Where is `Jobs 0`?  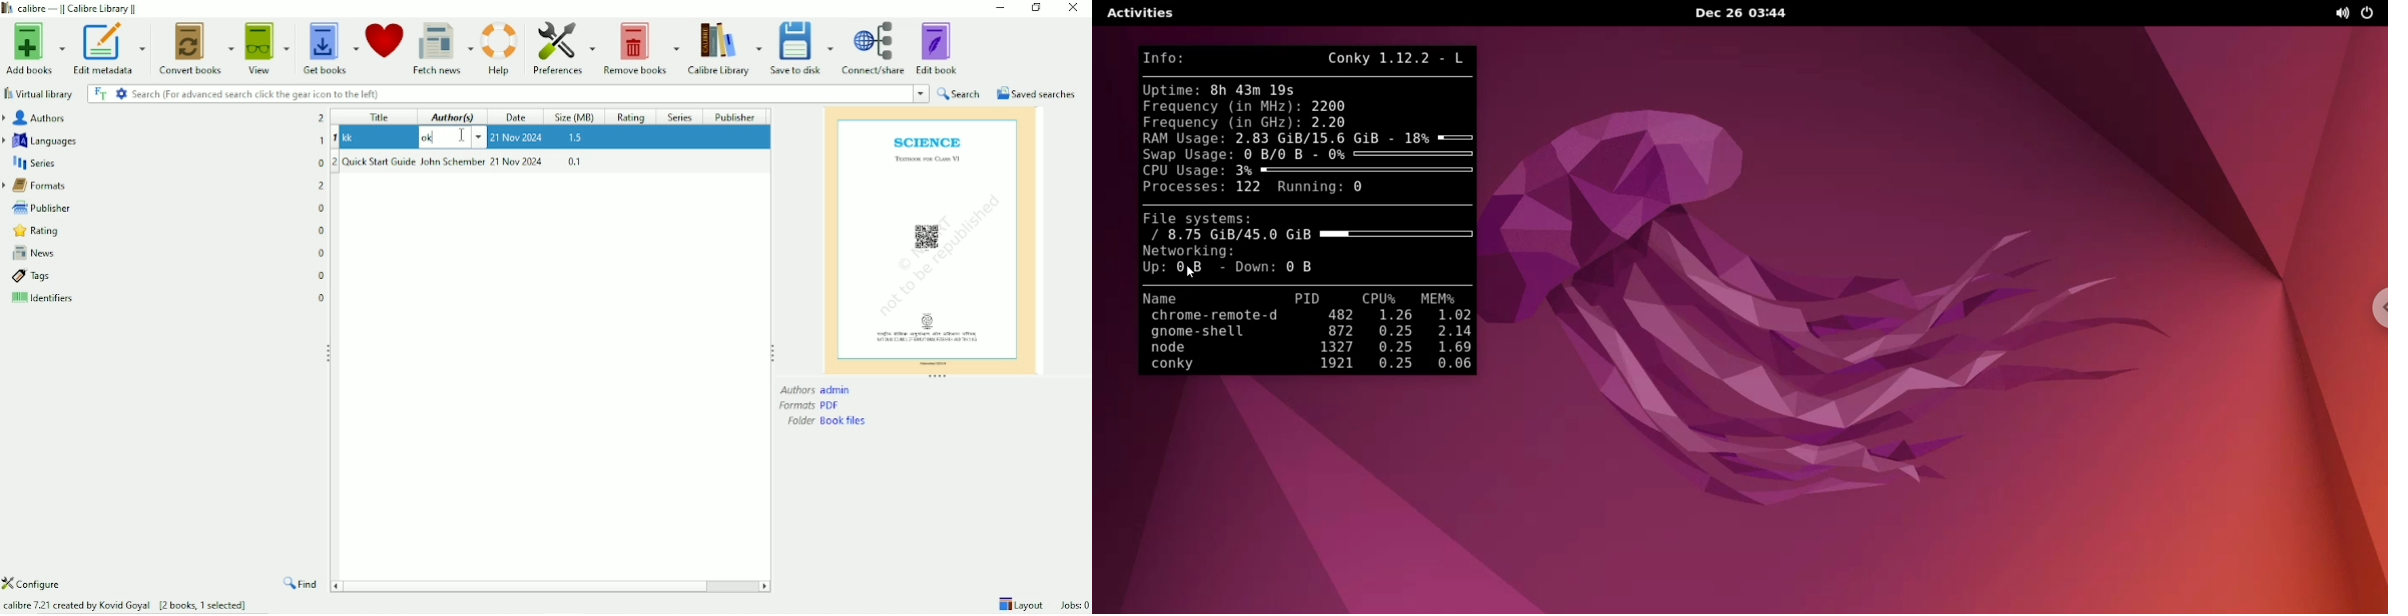 Jobs 0 is located at coordinates (1071, 606).